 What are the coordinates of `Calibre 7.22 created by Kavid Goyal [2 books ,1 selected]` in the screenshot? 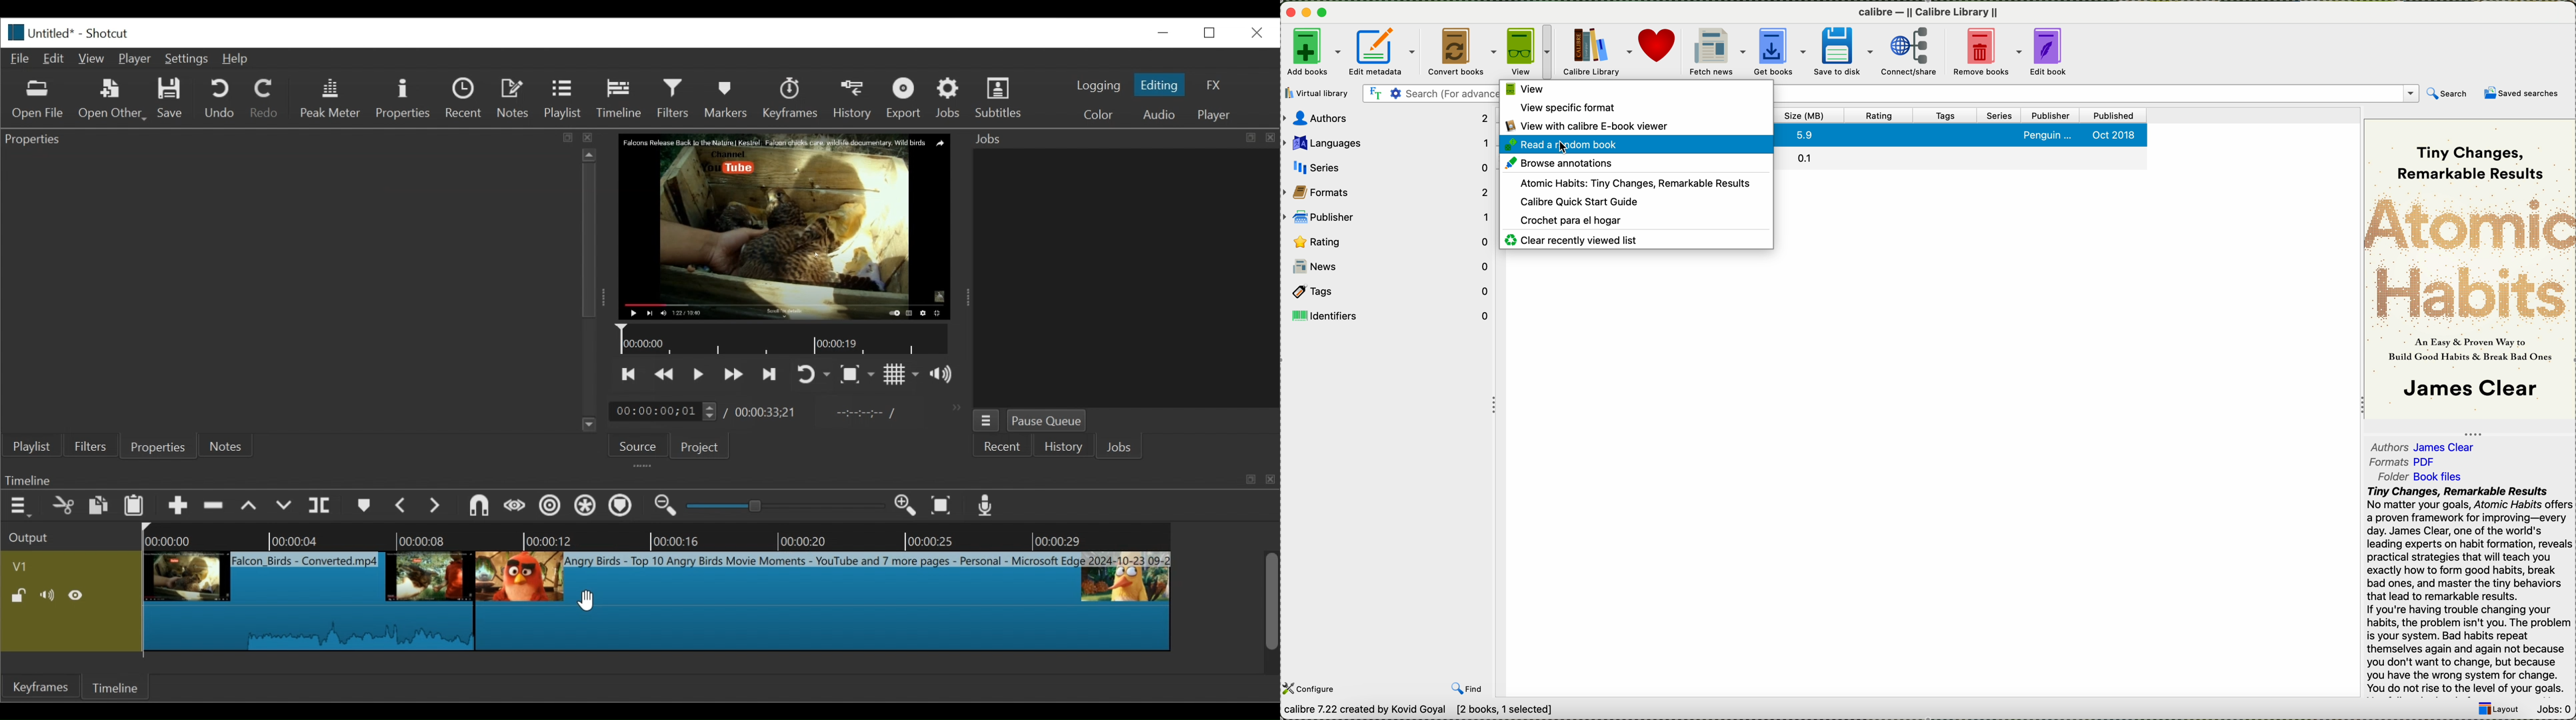 It's located at (1424, 711).